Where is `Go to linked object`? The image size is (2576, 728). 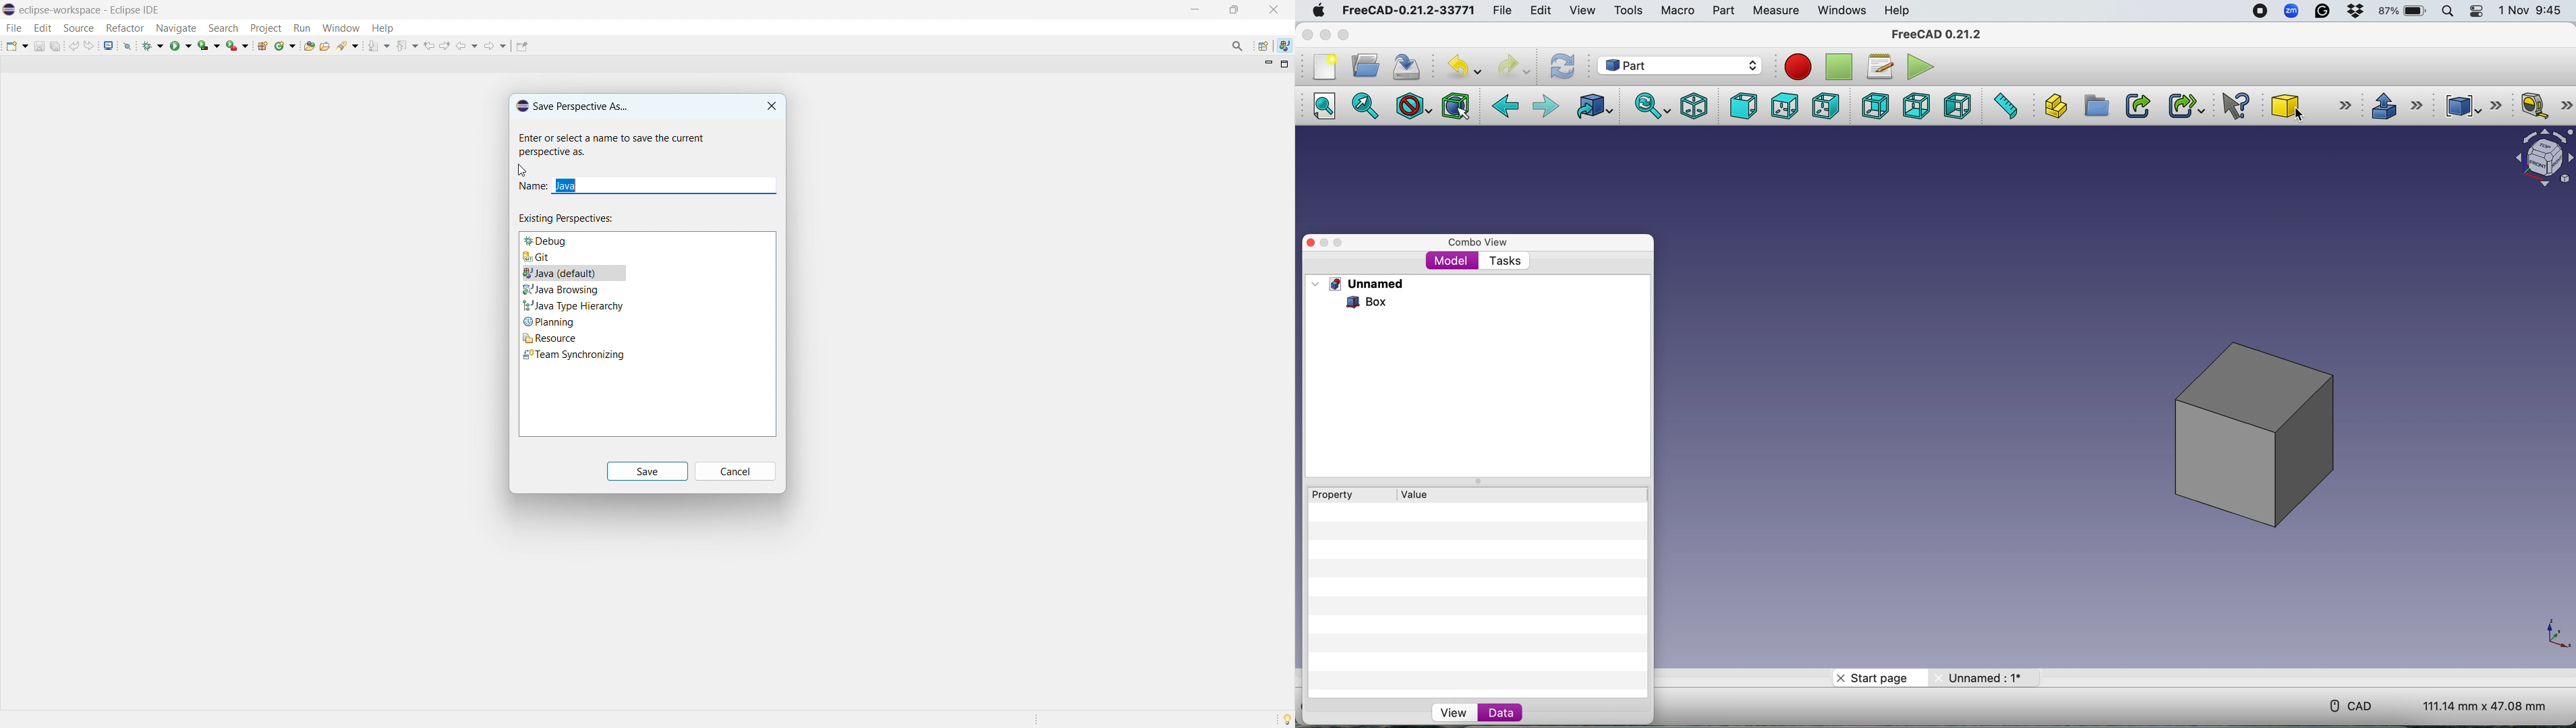 Go to linked object is located at coordinates (1597, 107).